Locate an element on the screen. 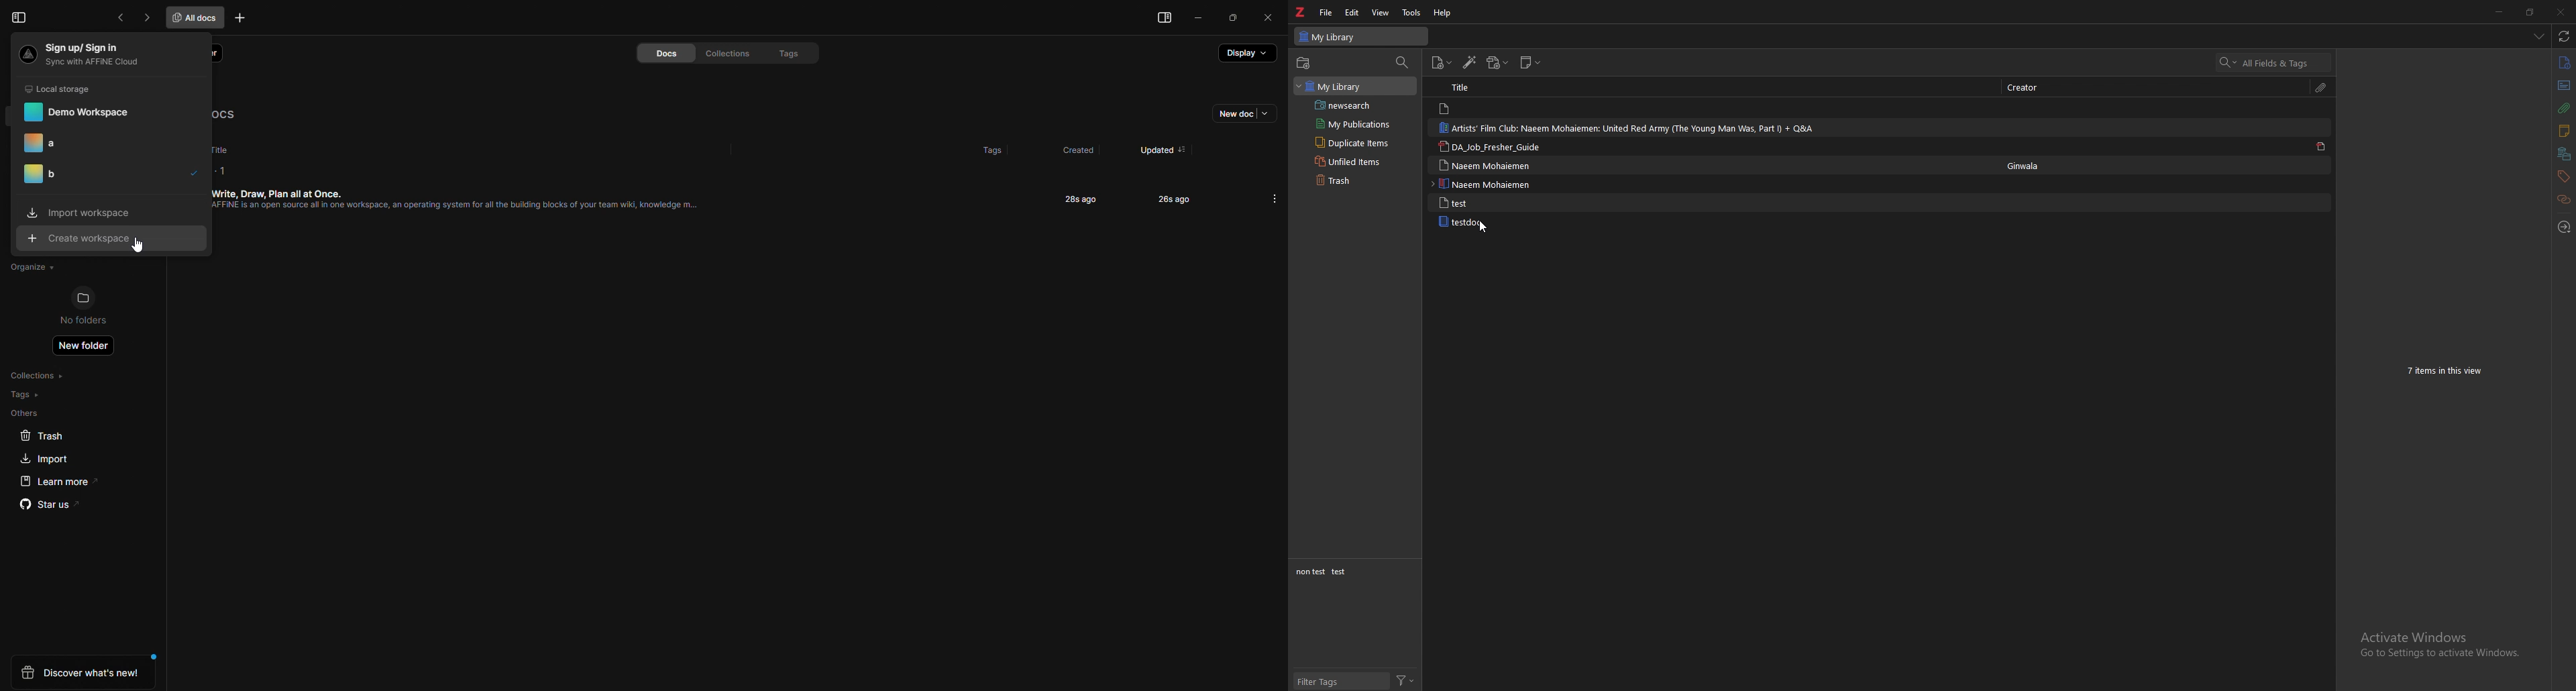 Image resolution: width=2576 pixels, height=700 pixels. creator is located at coordinates (2033, 87).